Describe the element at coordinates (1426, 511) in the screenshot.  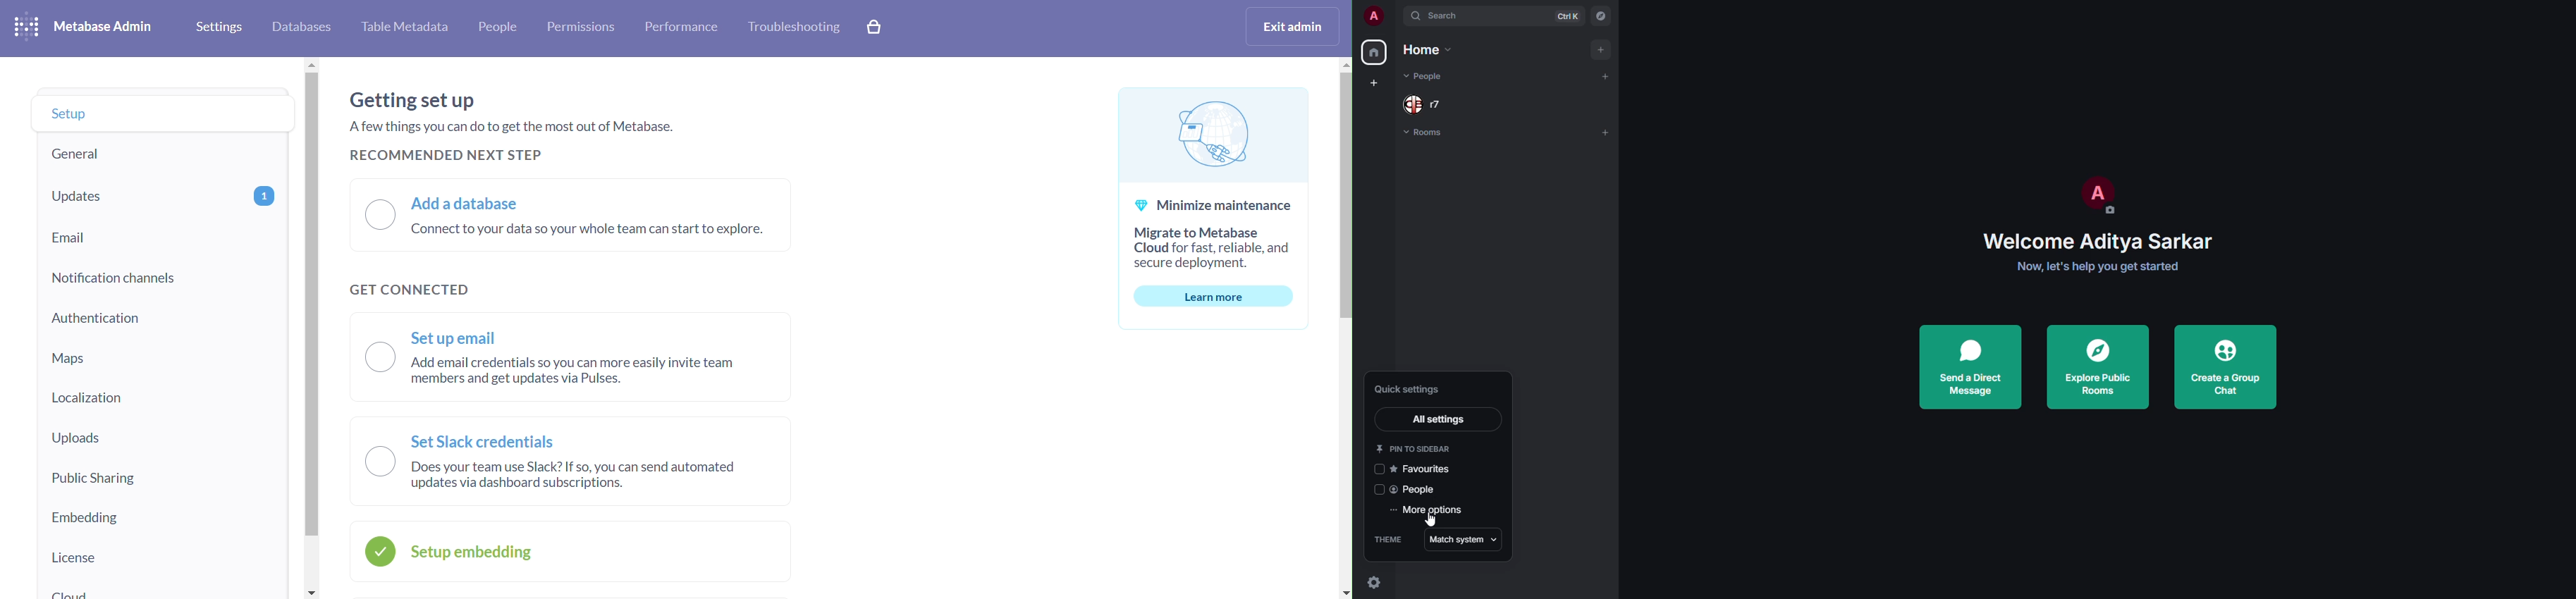
I see `more options` at that location.